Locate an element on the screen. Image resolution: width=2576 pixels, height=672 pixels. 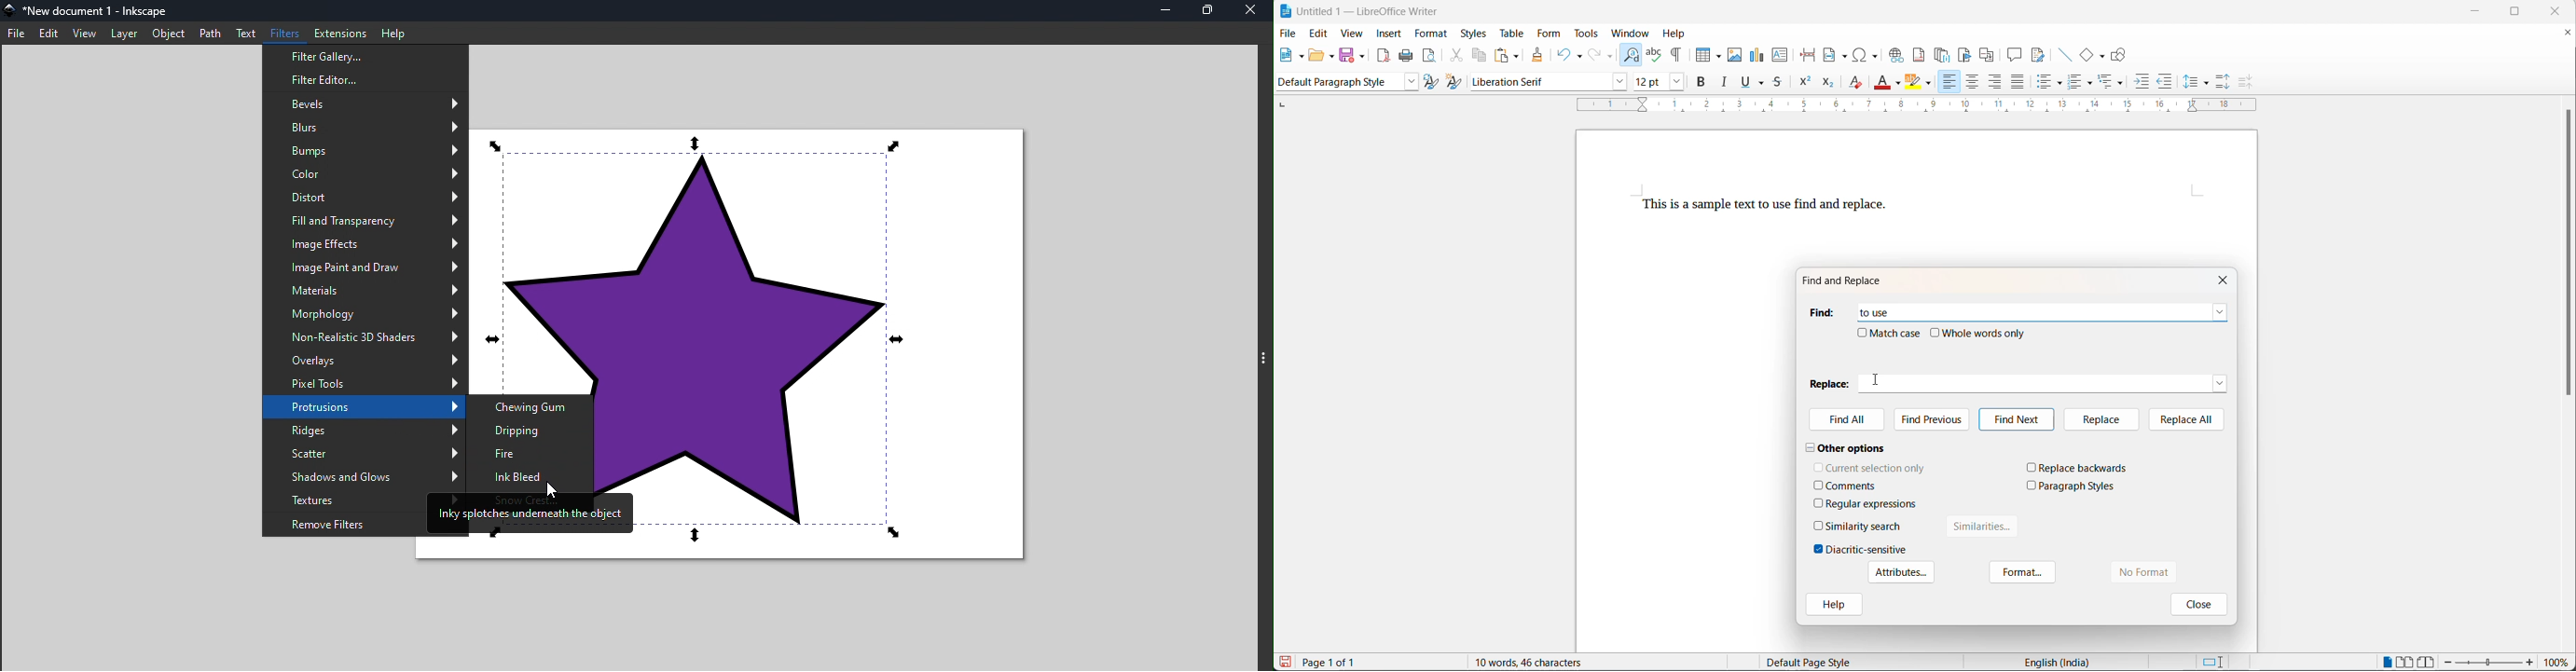
zoom slider is located at coordinates (2489, 663).